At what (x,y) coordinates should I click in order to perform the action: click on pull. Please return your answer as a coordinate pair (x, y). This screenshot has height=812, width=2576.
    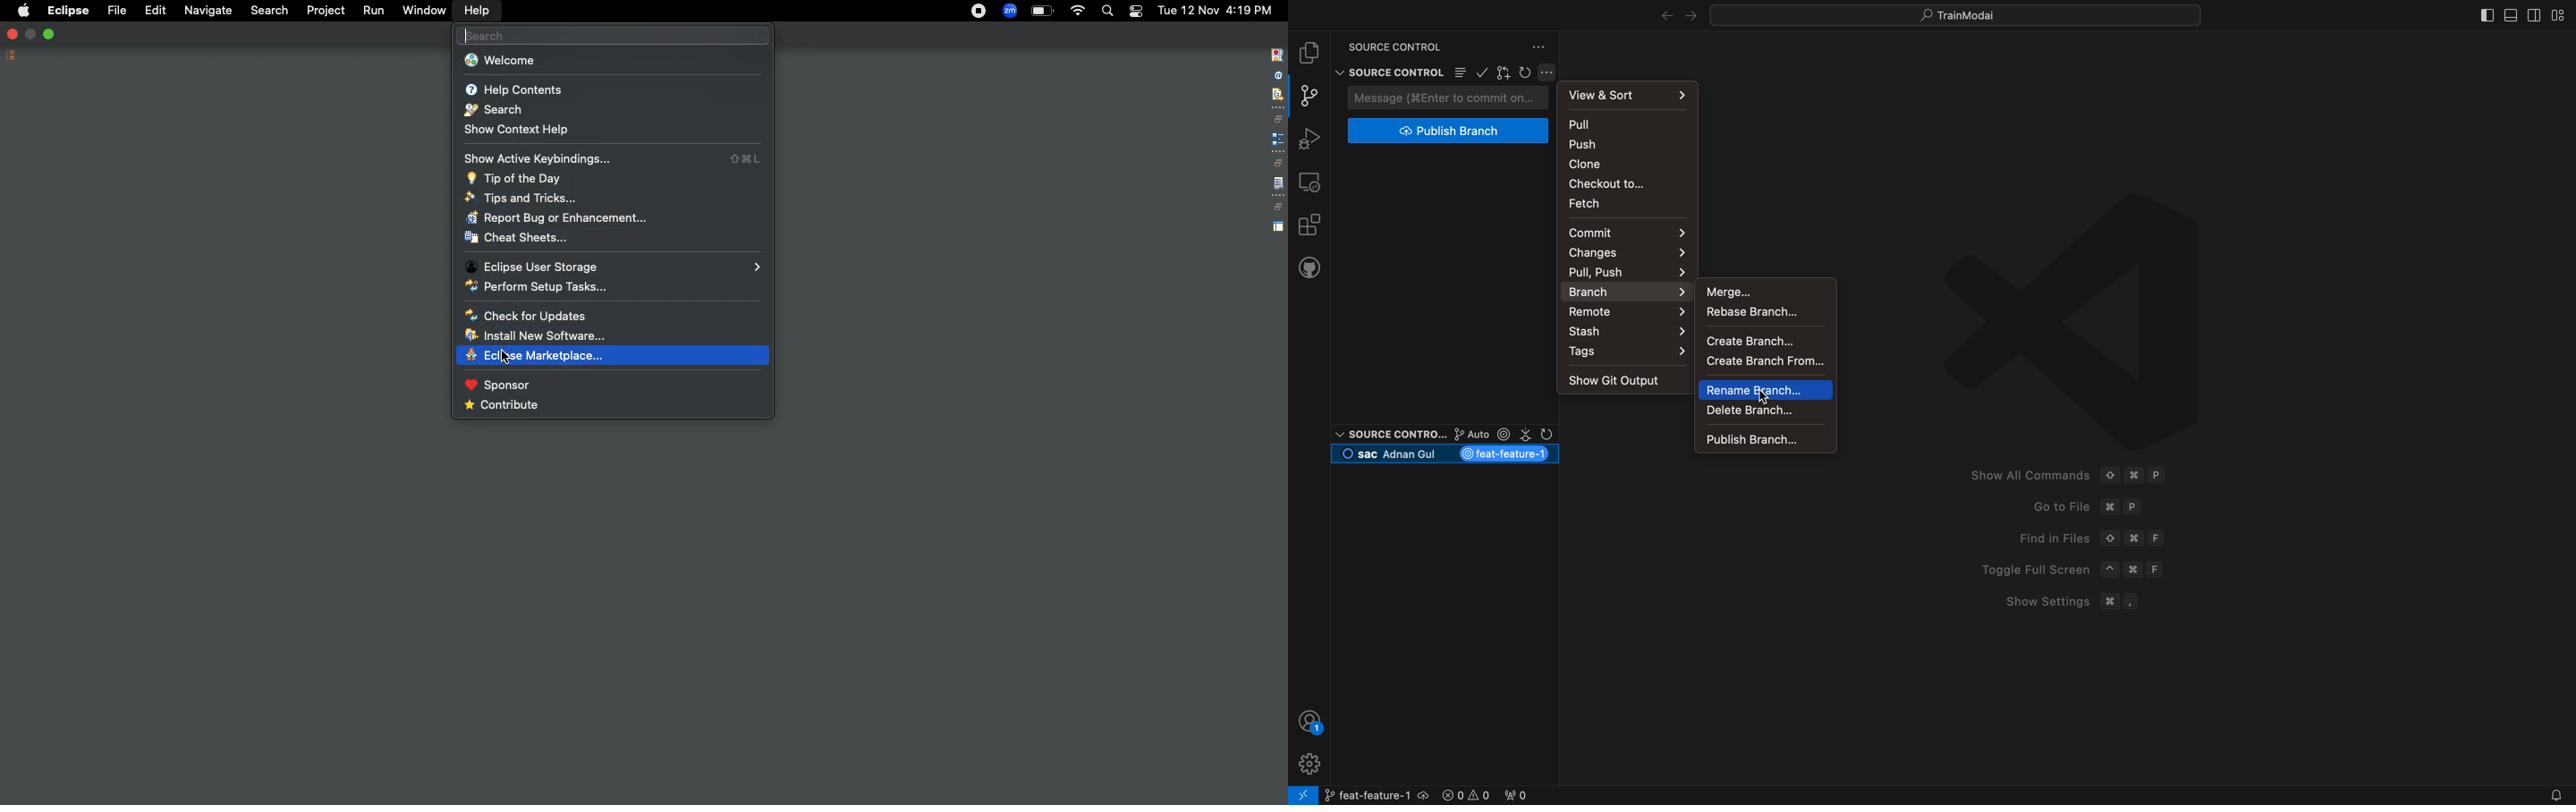
    Looking at the image, I should click on (1631, 123).